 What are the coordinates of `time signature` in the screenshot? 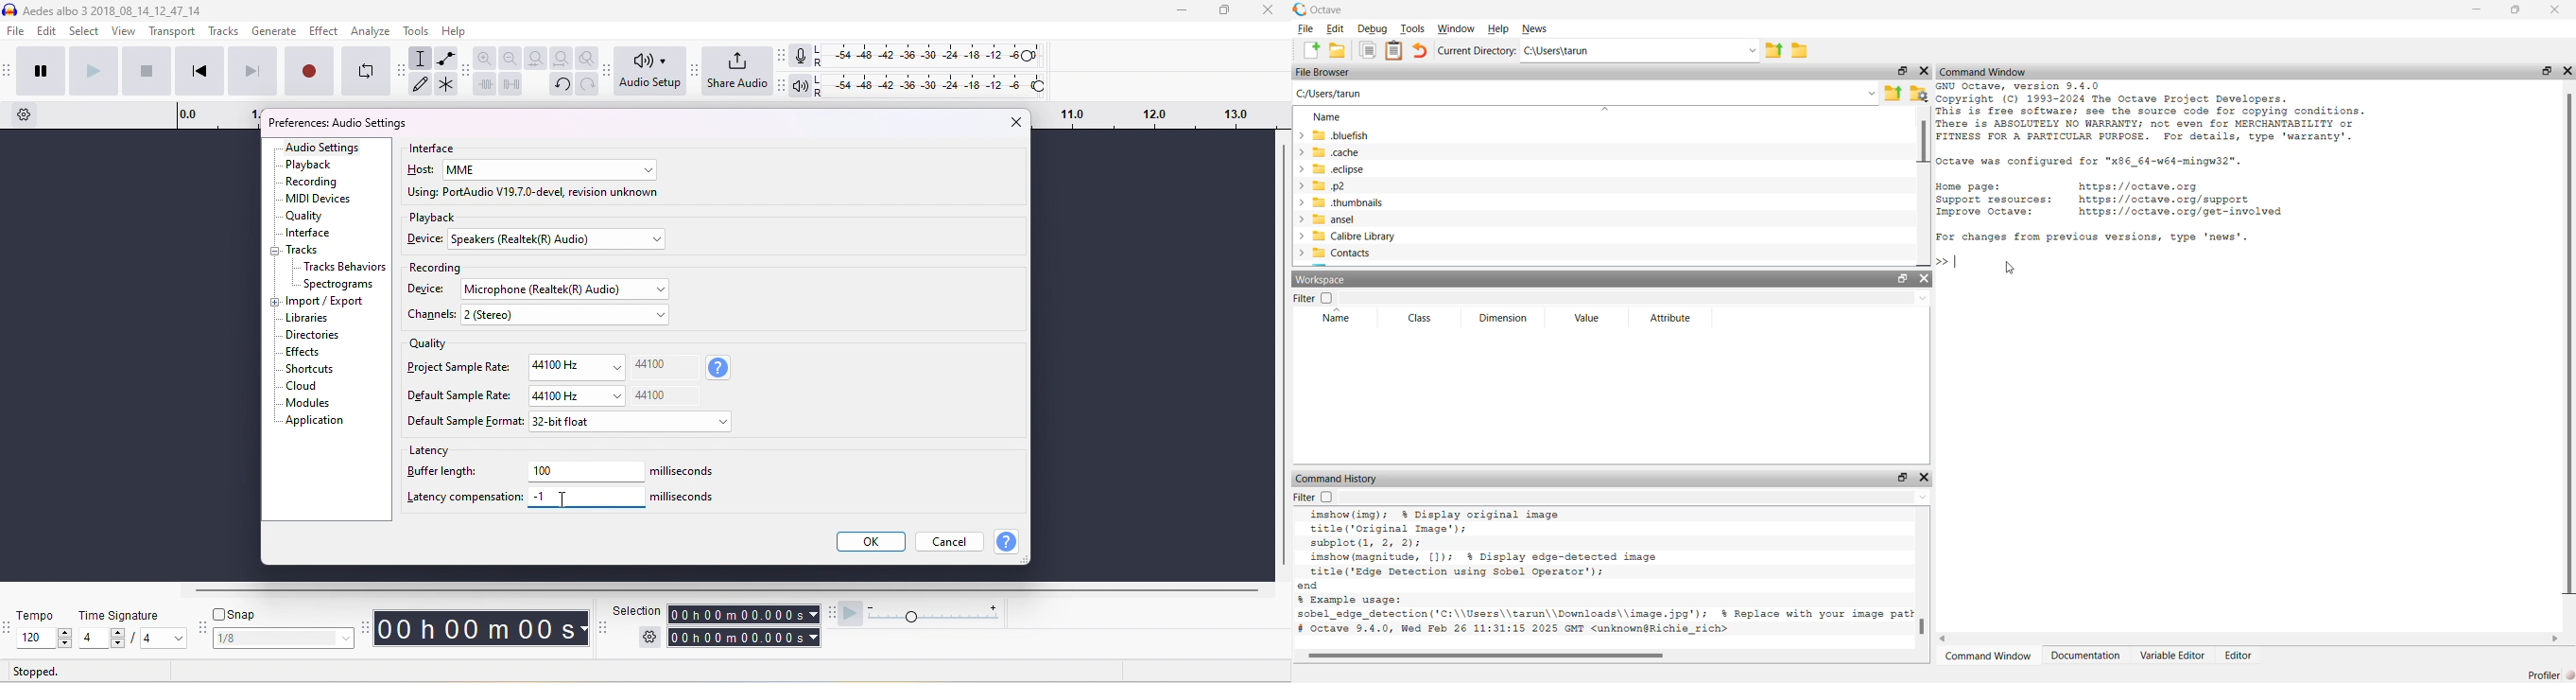 It's located at (120, 615).